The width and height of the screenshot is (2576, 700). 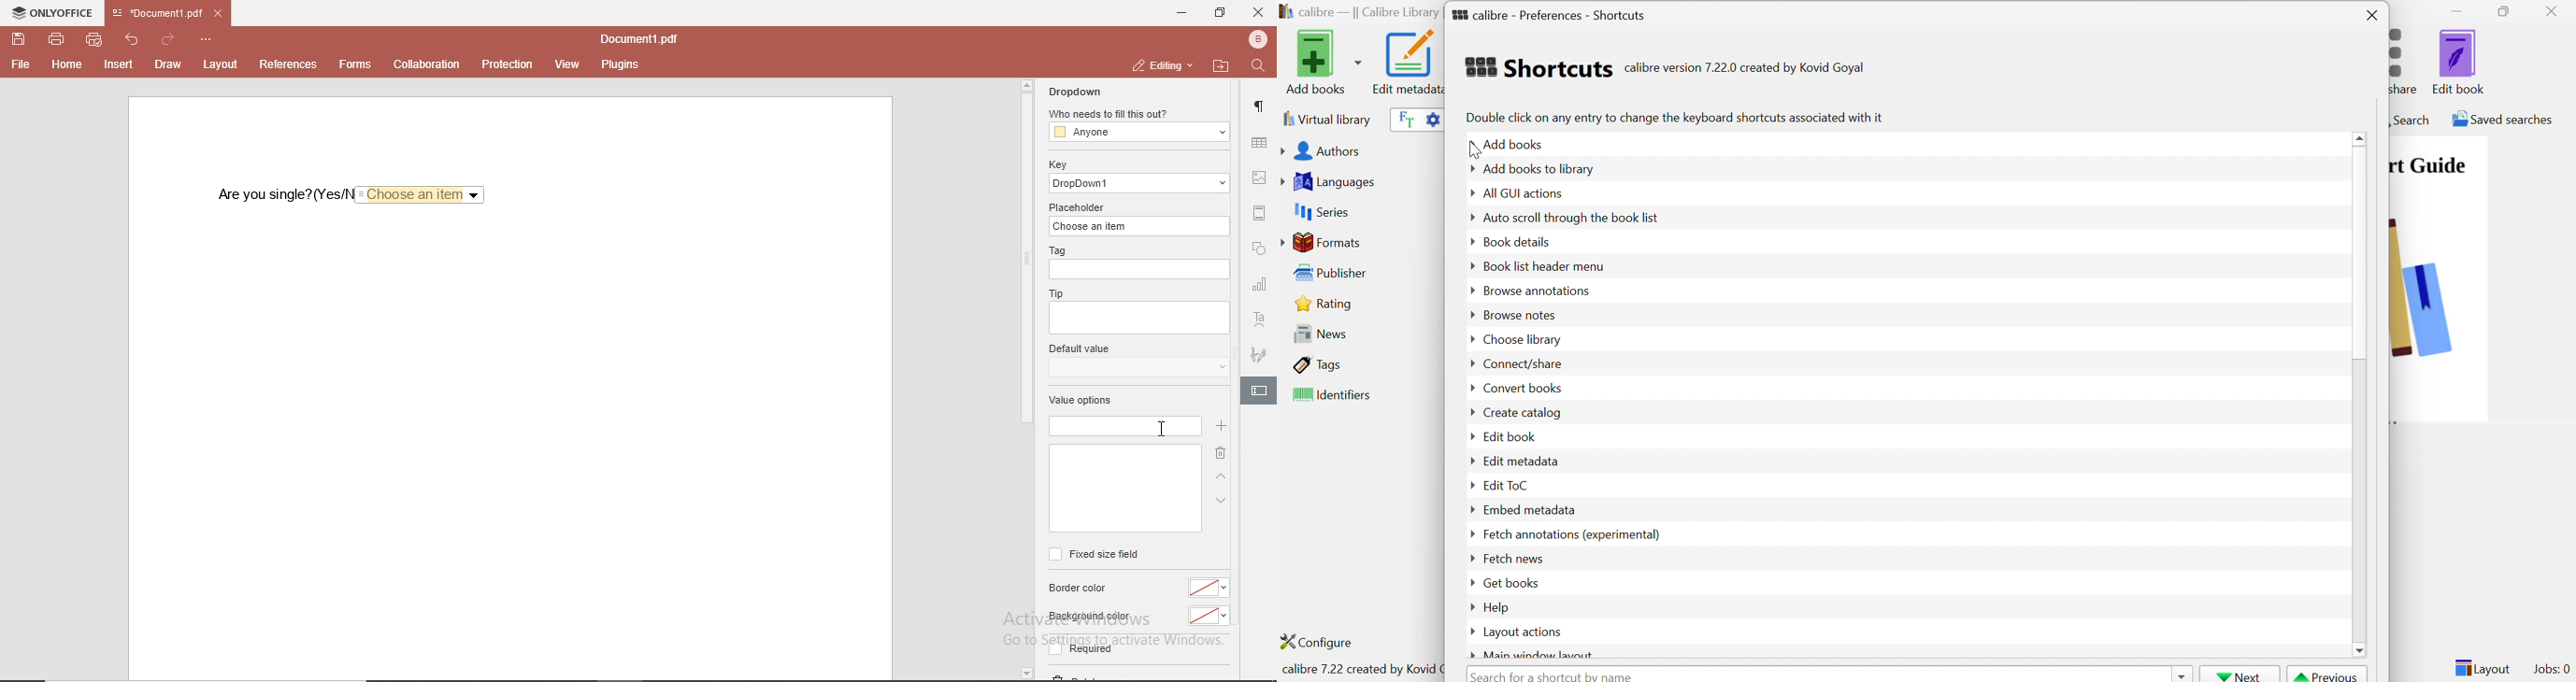 I want to click on calibre version 7.22.0 created by Kovid Goyal, so click(x=1745, y=68).